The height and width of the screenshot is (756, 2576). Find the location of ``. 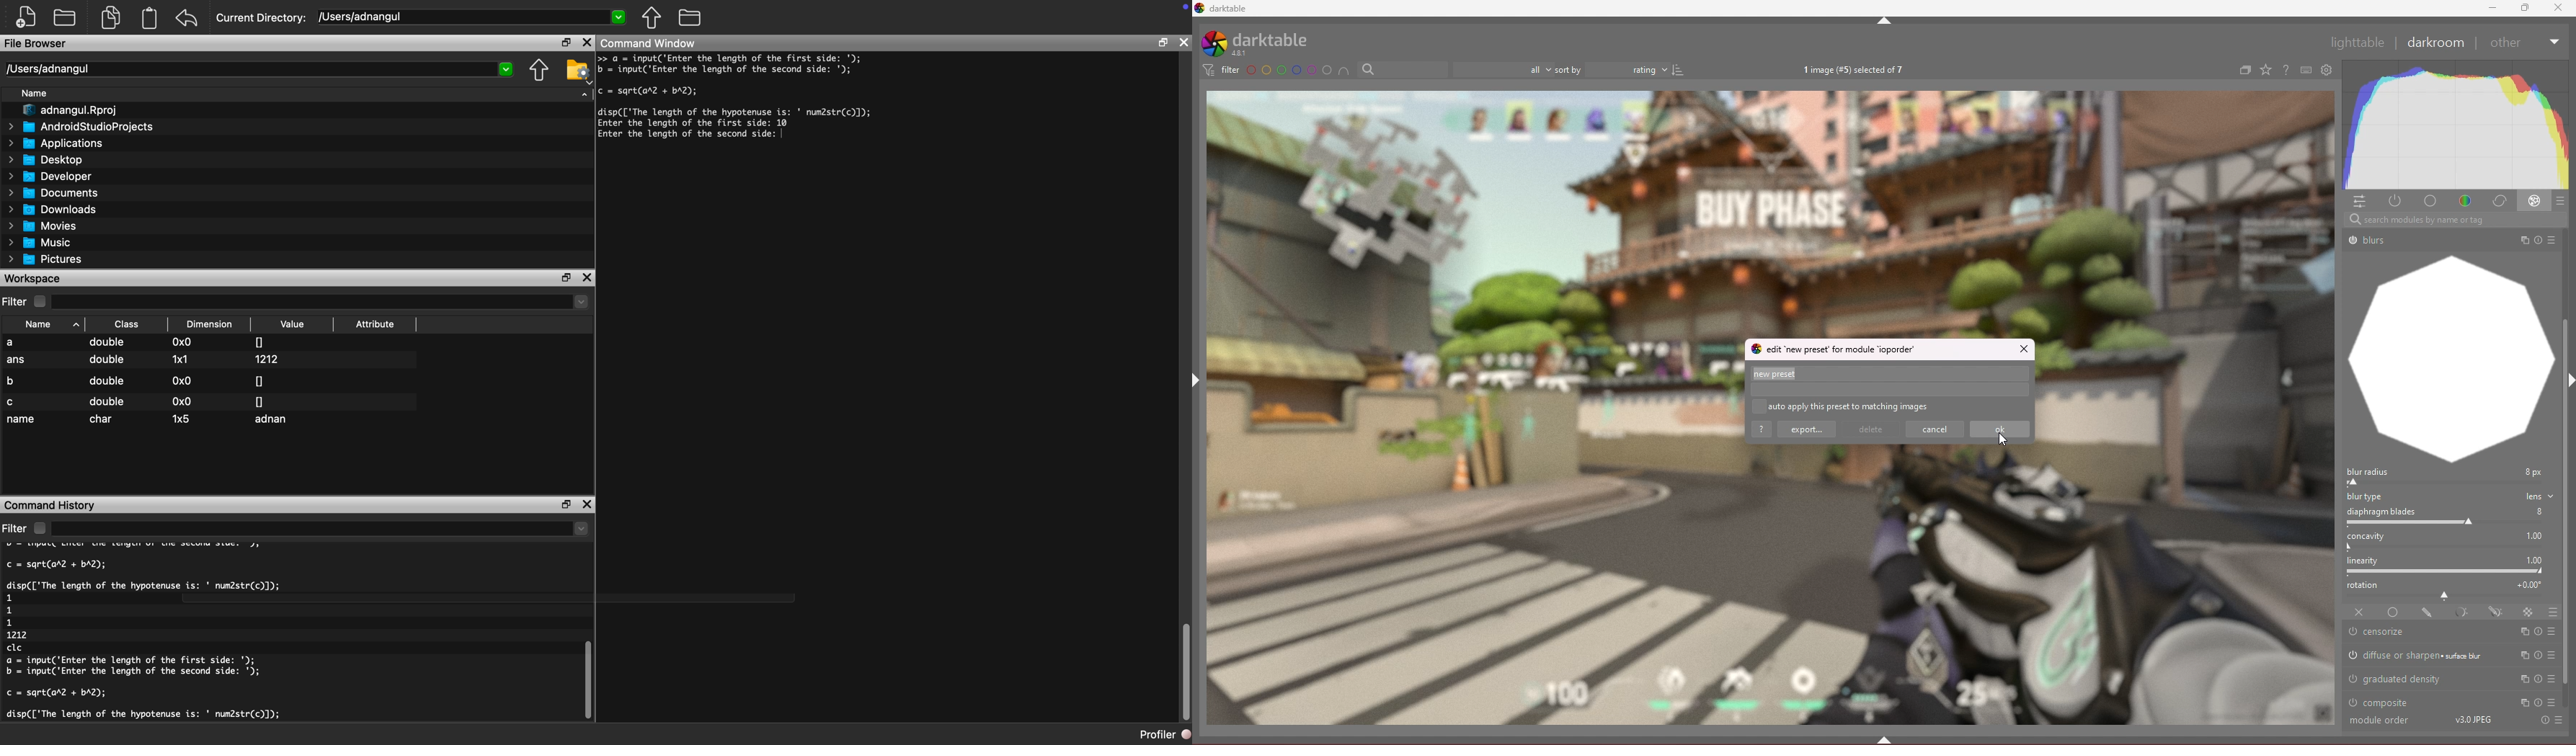

 is located at coordinates (2368, 241).